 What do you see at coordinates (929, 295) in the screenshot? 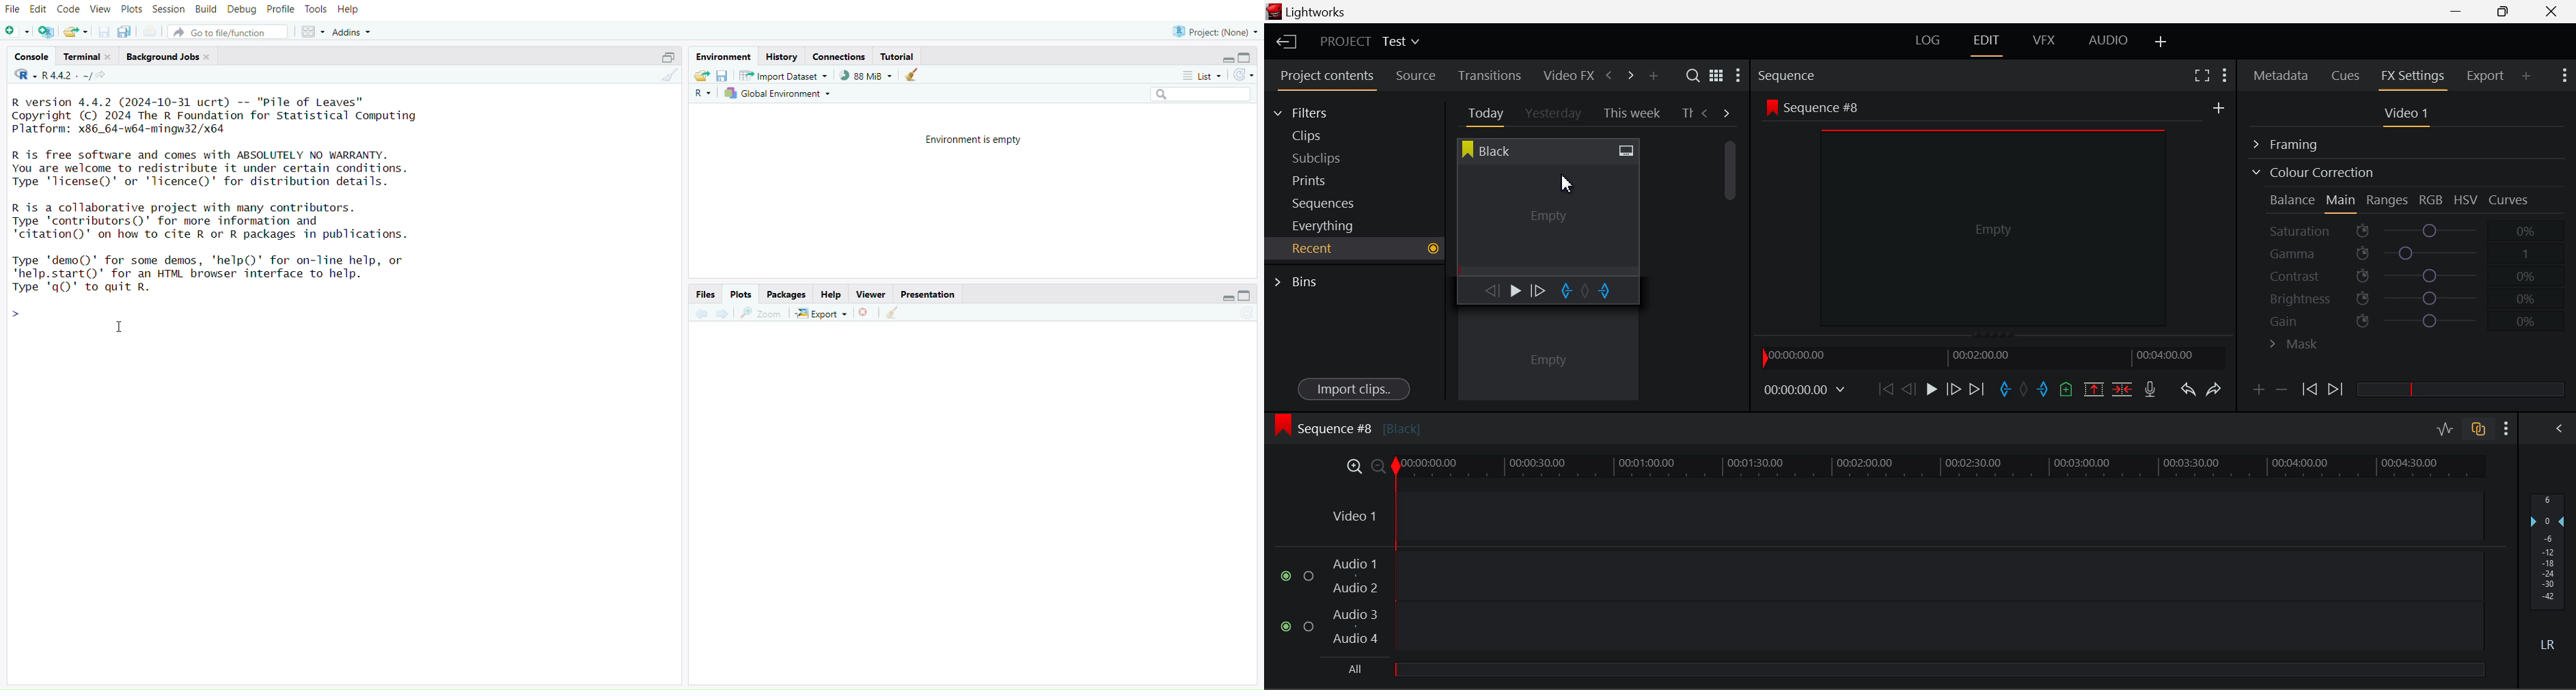
I see `presentation` at bounding box center [929, 295].